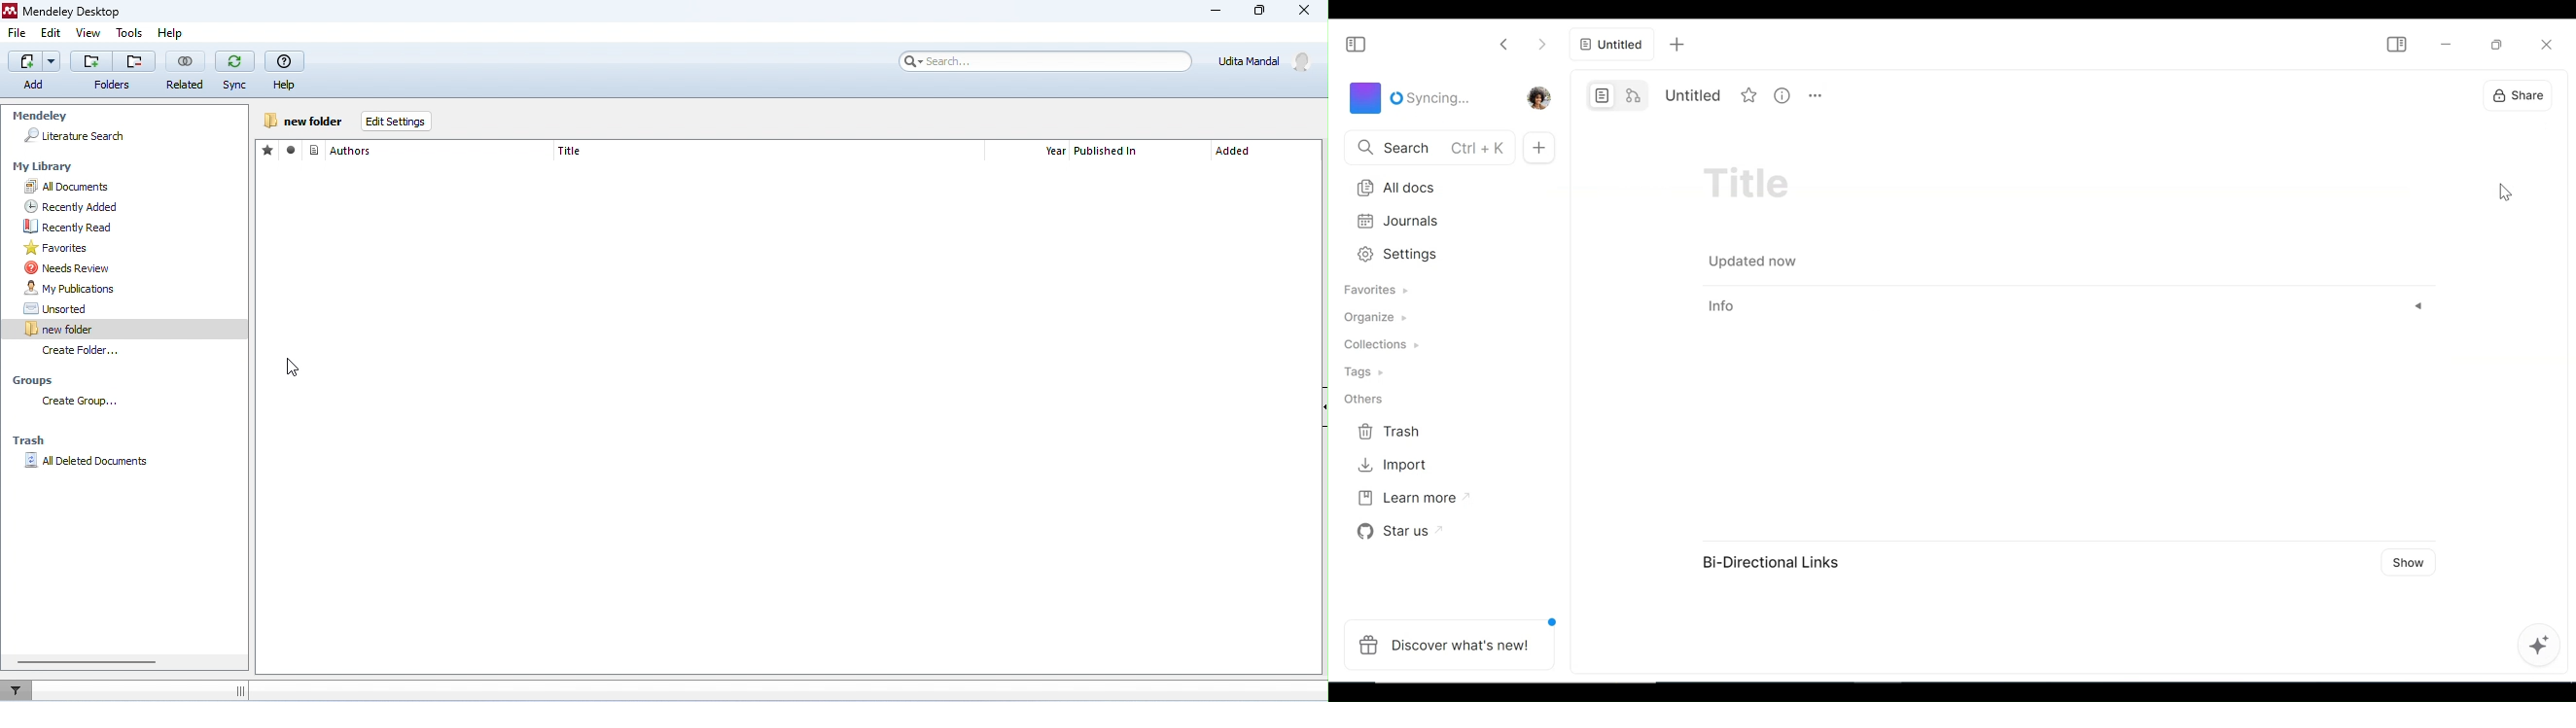  Describe the element at coordinates (29, 439) in the screenshot. I see `trash` at that location.